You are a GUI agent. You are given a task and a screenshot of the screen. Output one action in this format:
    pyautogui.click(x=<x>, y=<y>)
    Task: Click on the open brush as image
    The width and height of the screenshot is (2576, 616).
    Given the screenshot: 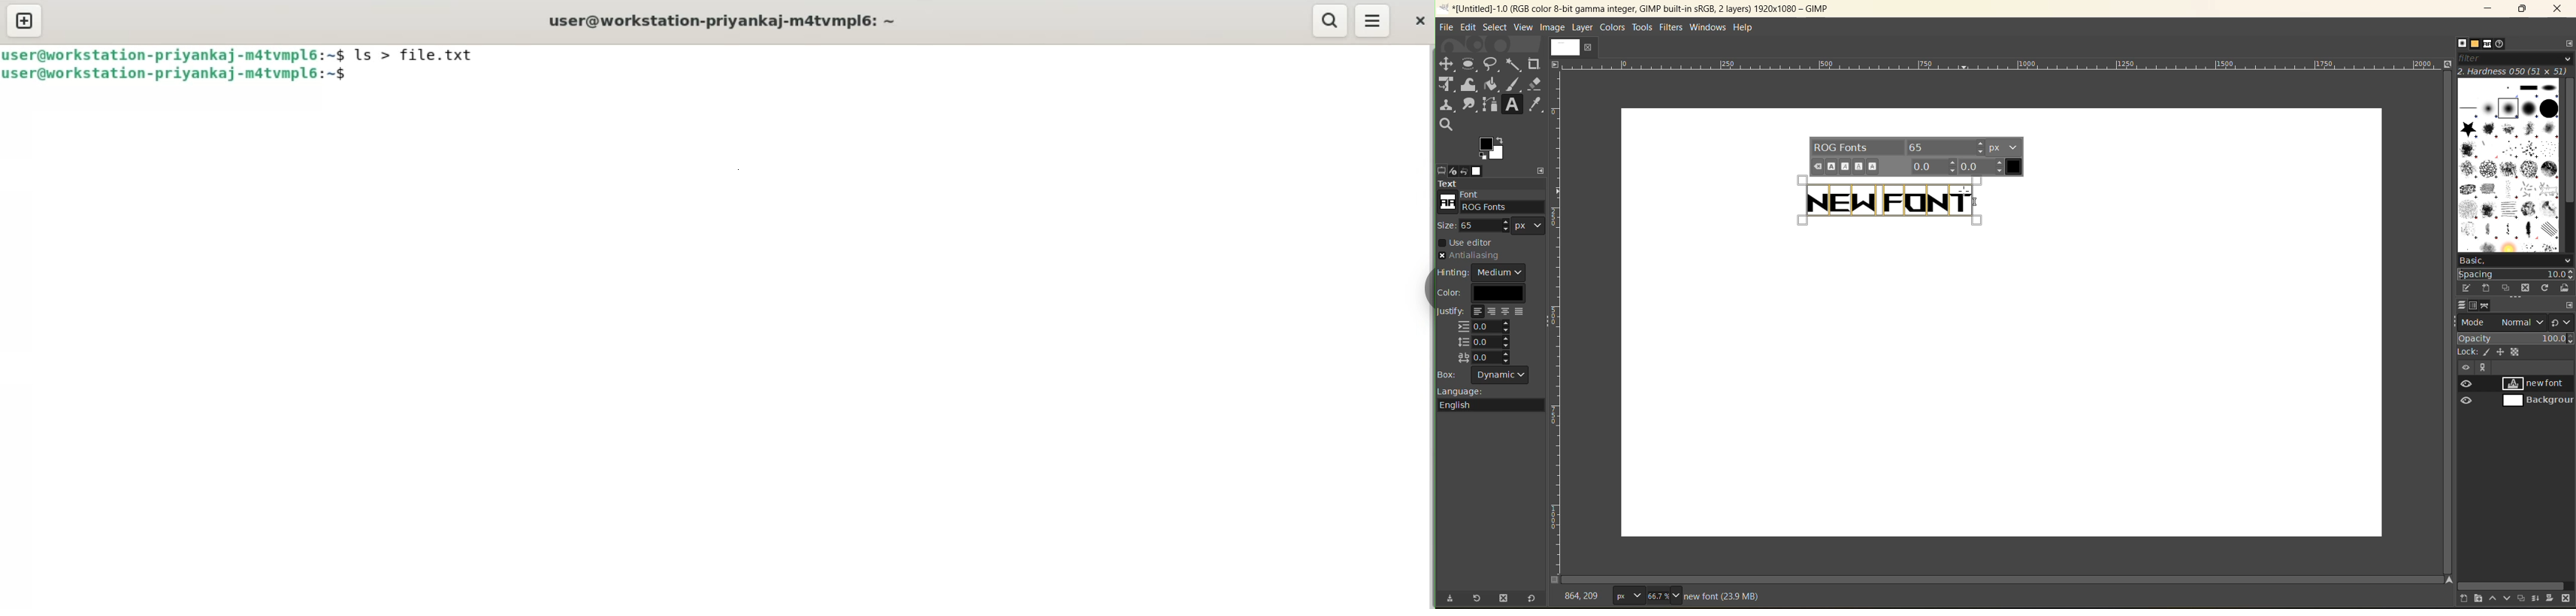 What is the action you would take?
    pyautogui.click(x=2567, y=289)
    